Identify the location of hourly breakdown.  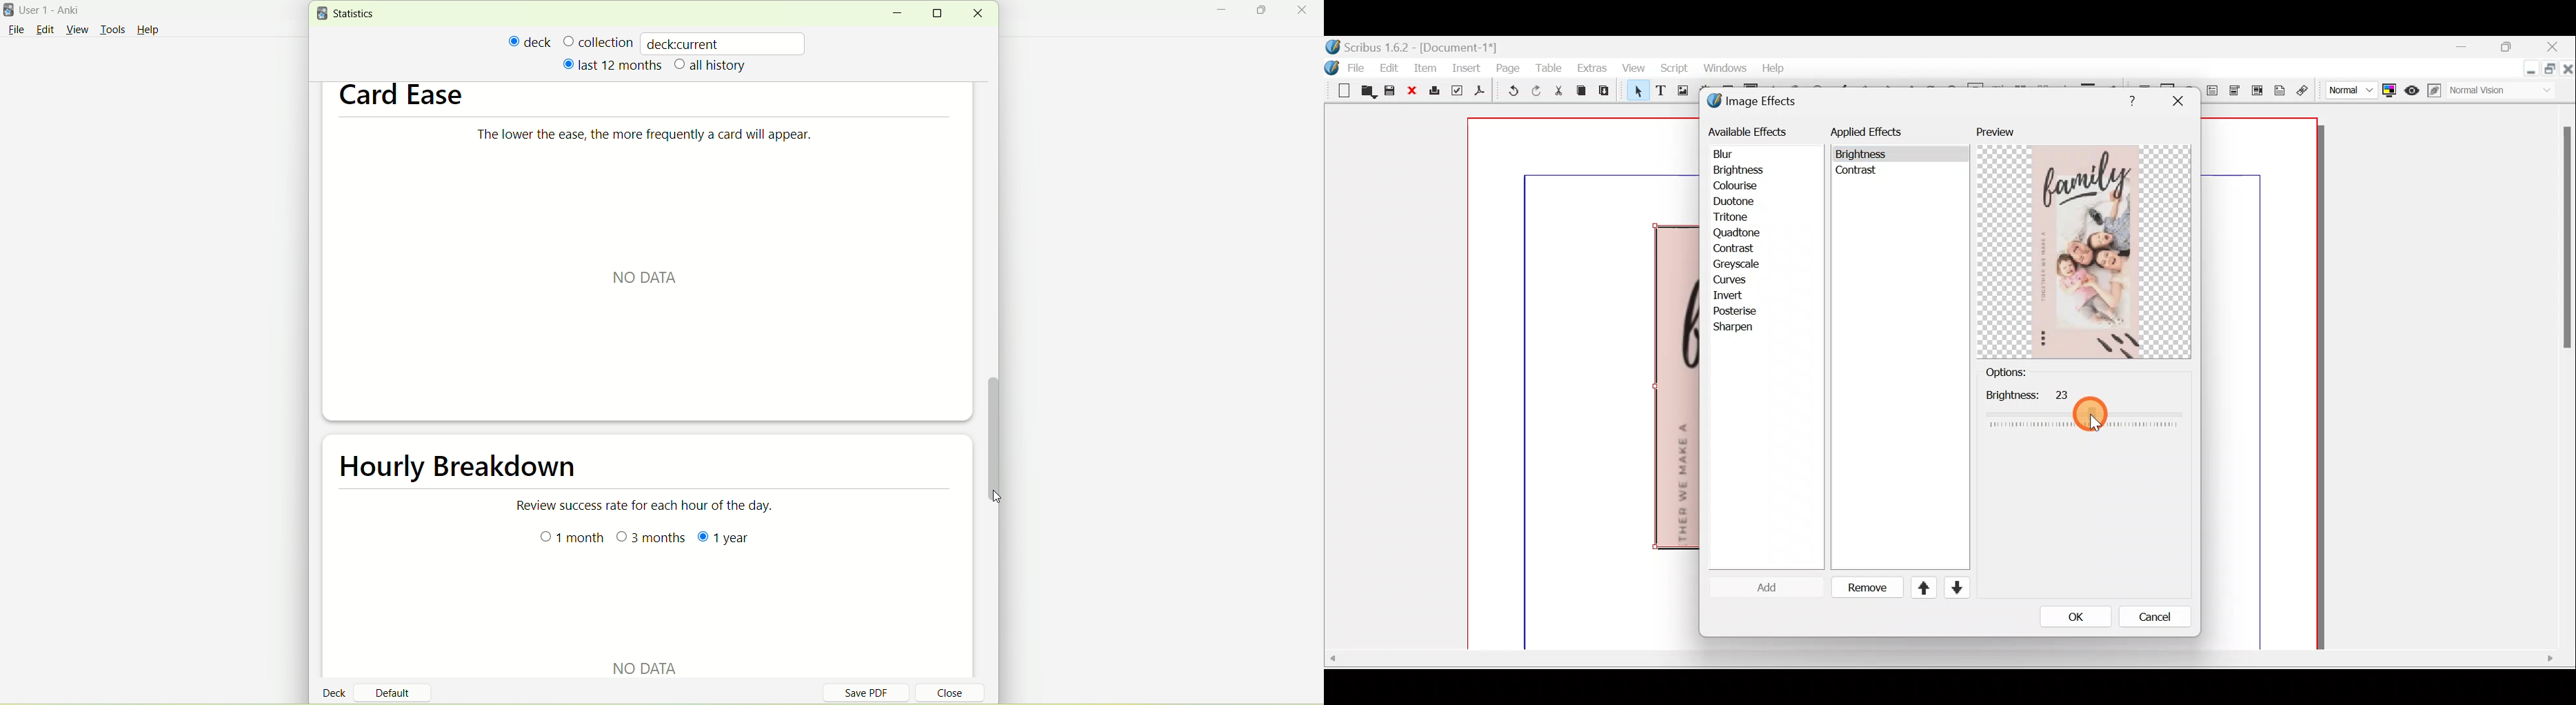
(450, 471).